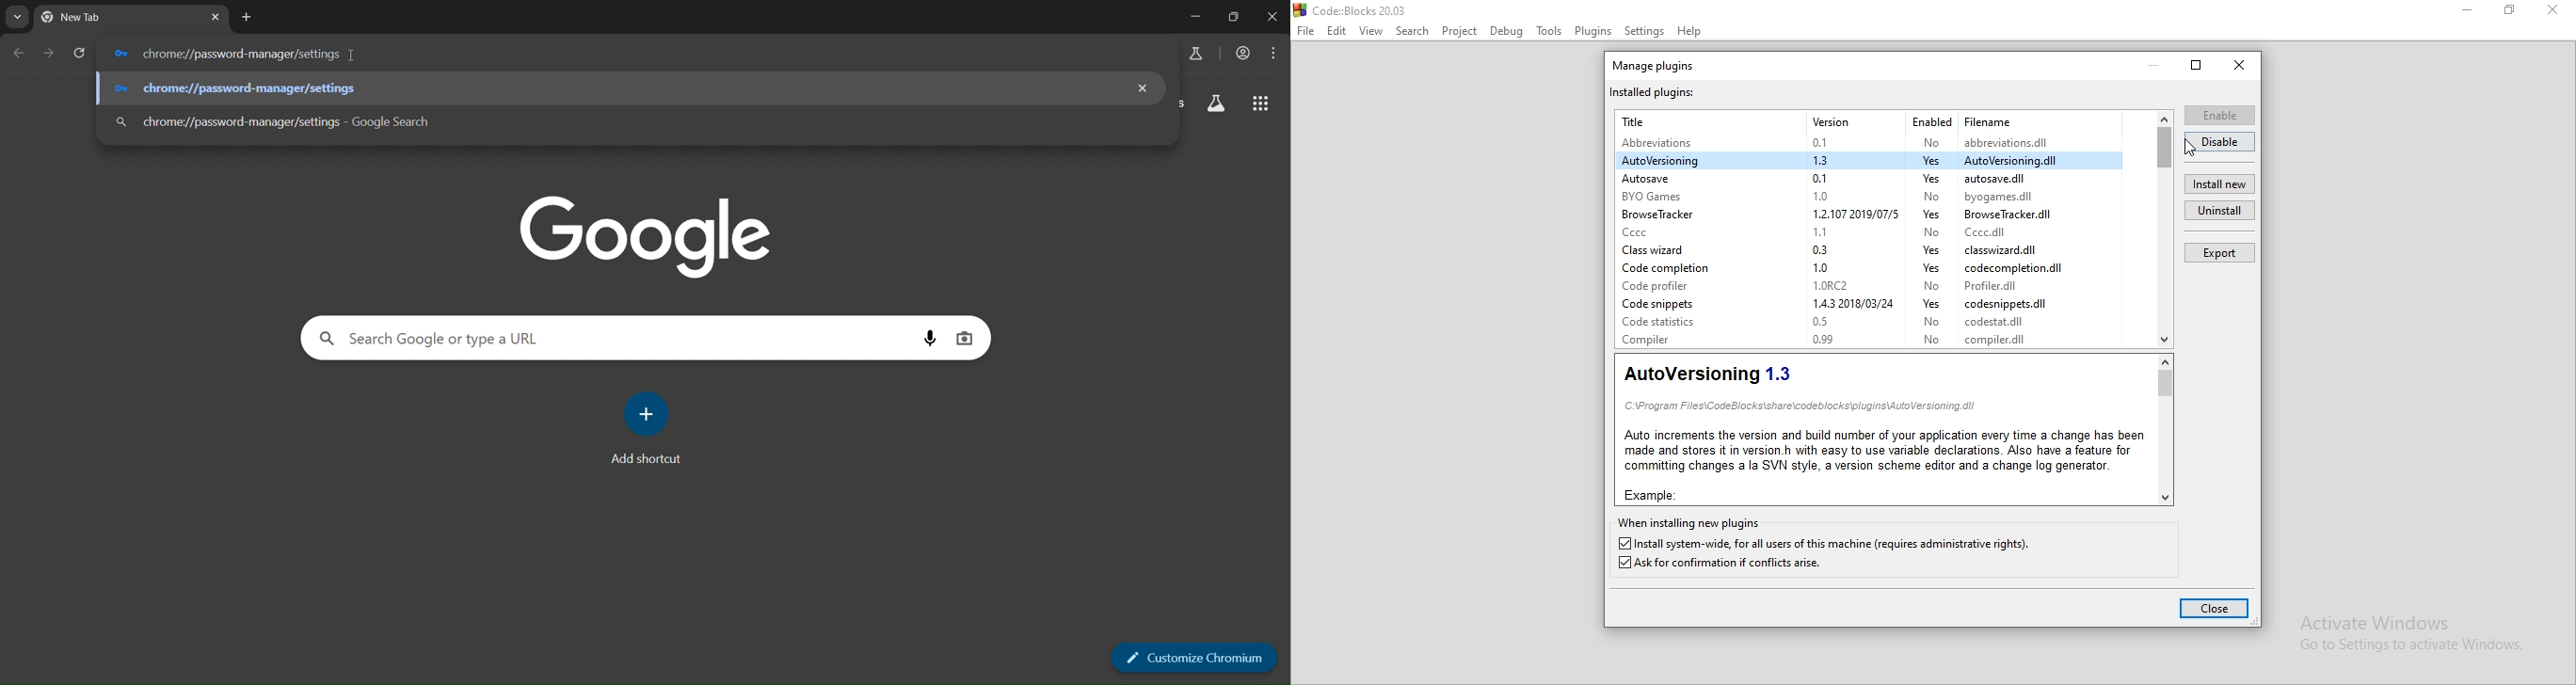 Image resolution: width=2576 pixels, height=700 pixels. What do you see at coordinates (102, 18) in the screenshot?
I see `current tabs` at bounding box center [102, 18].